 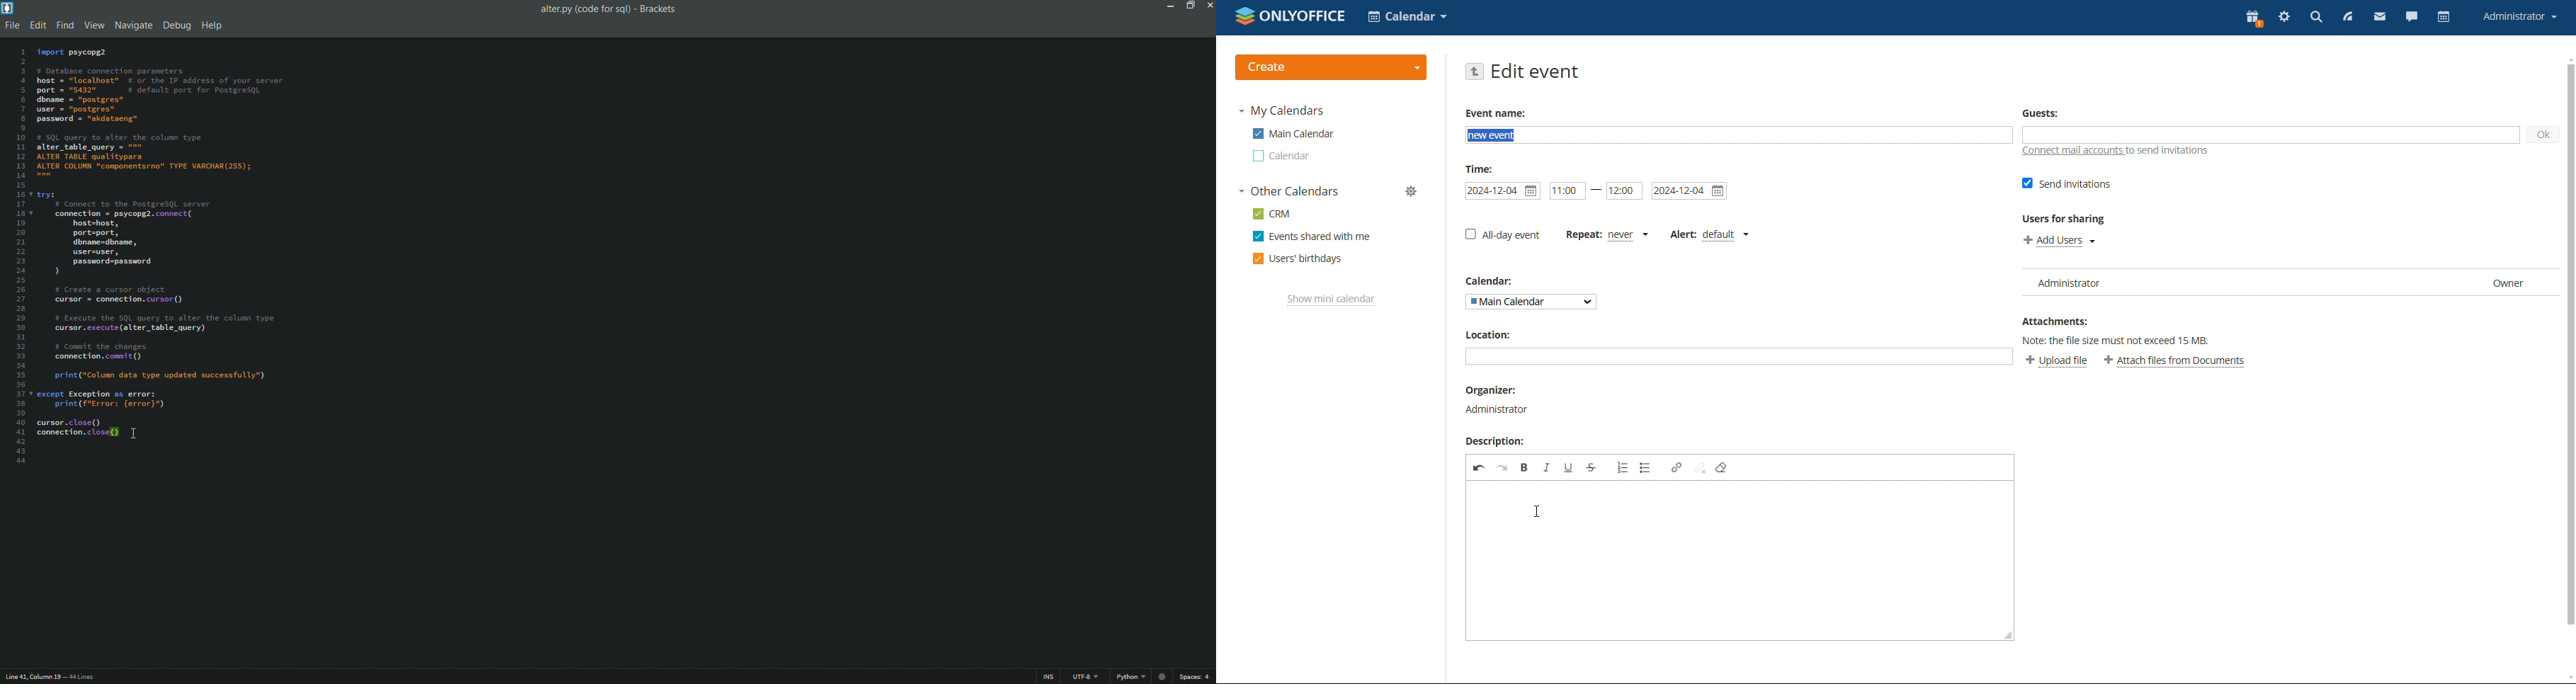 I want to click on other calendars, so click(x=1289, y=192).